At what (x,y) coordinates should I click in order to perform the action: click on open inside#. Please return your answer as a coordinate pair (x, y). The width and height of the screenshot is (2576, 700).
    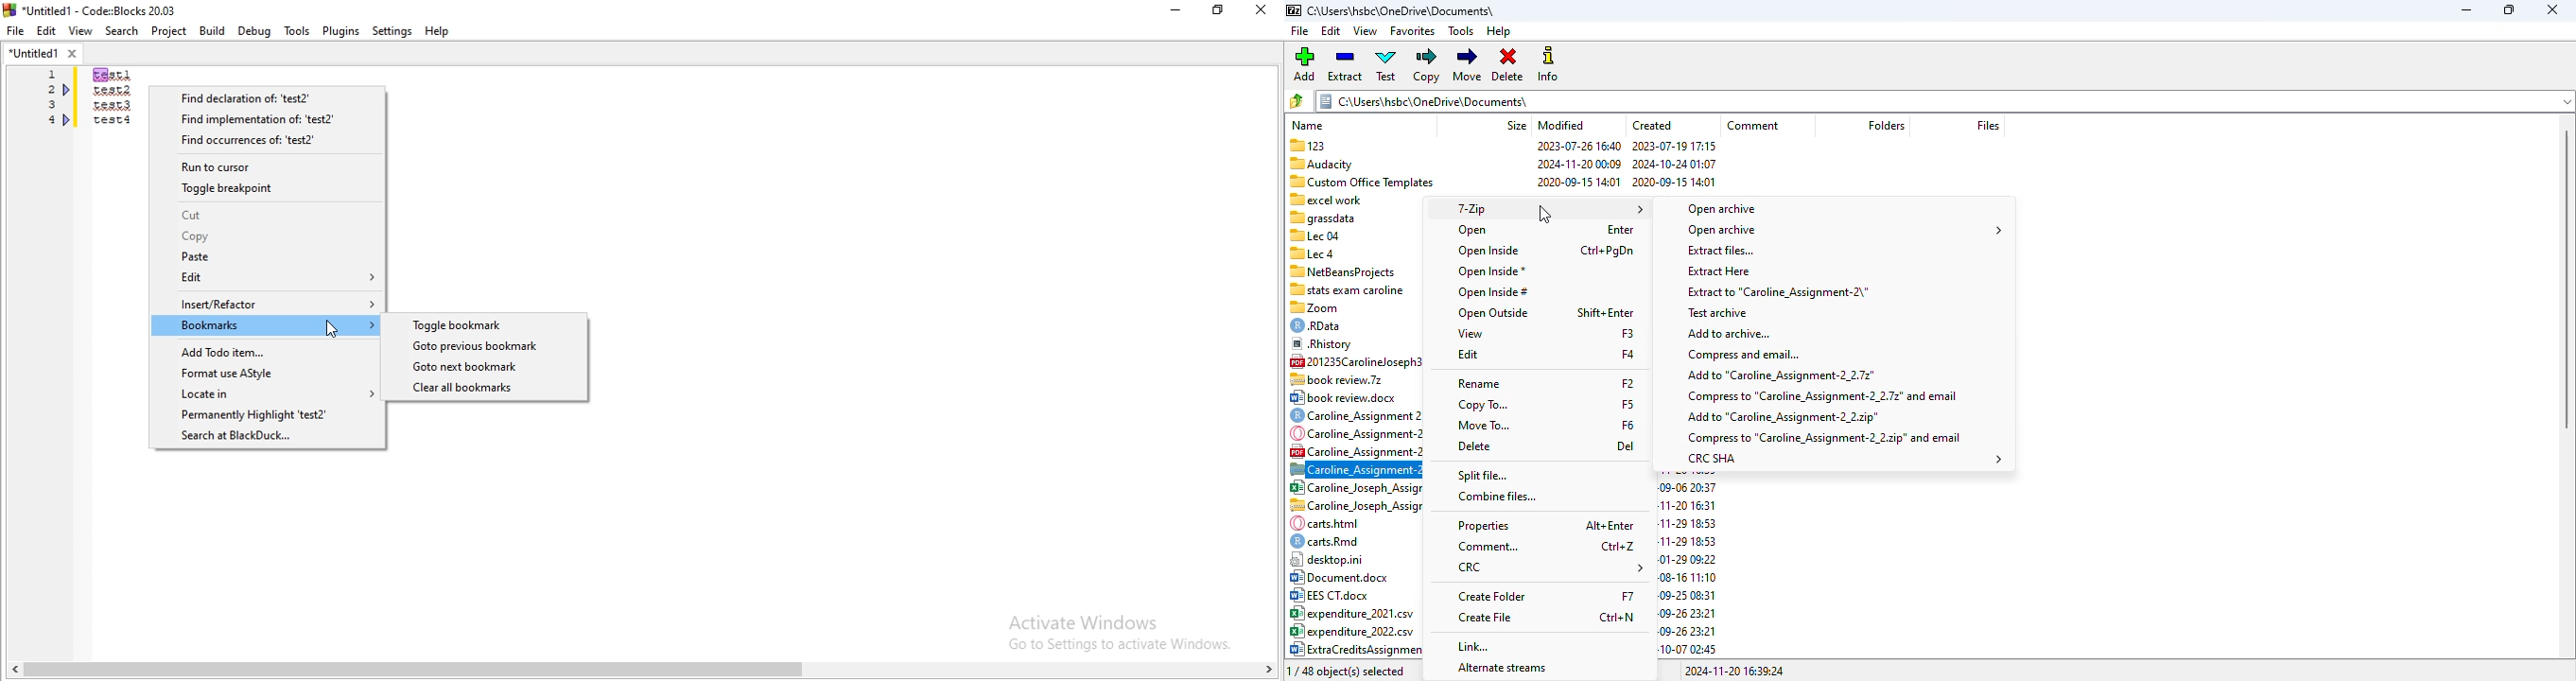
    Looking at the image, I should click on (1491, 292).